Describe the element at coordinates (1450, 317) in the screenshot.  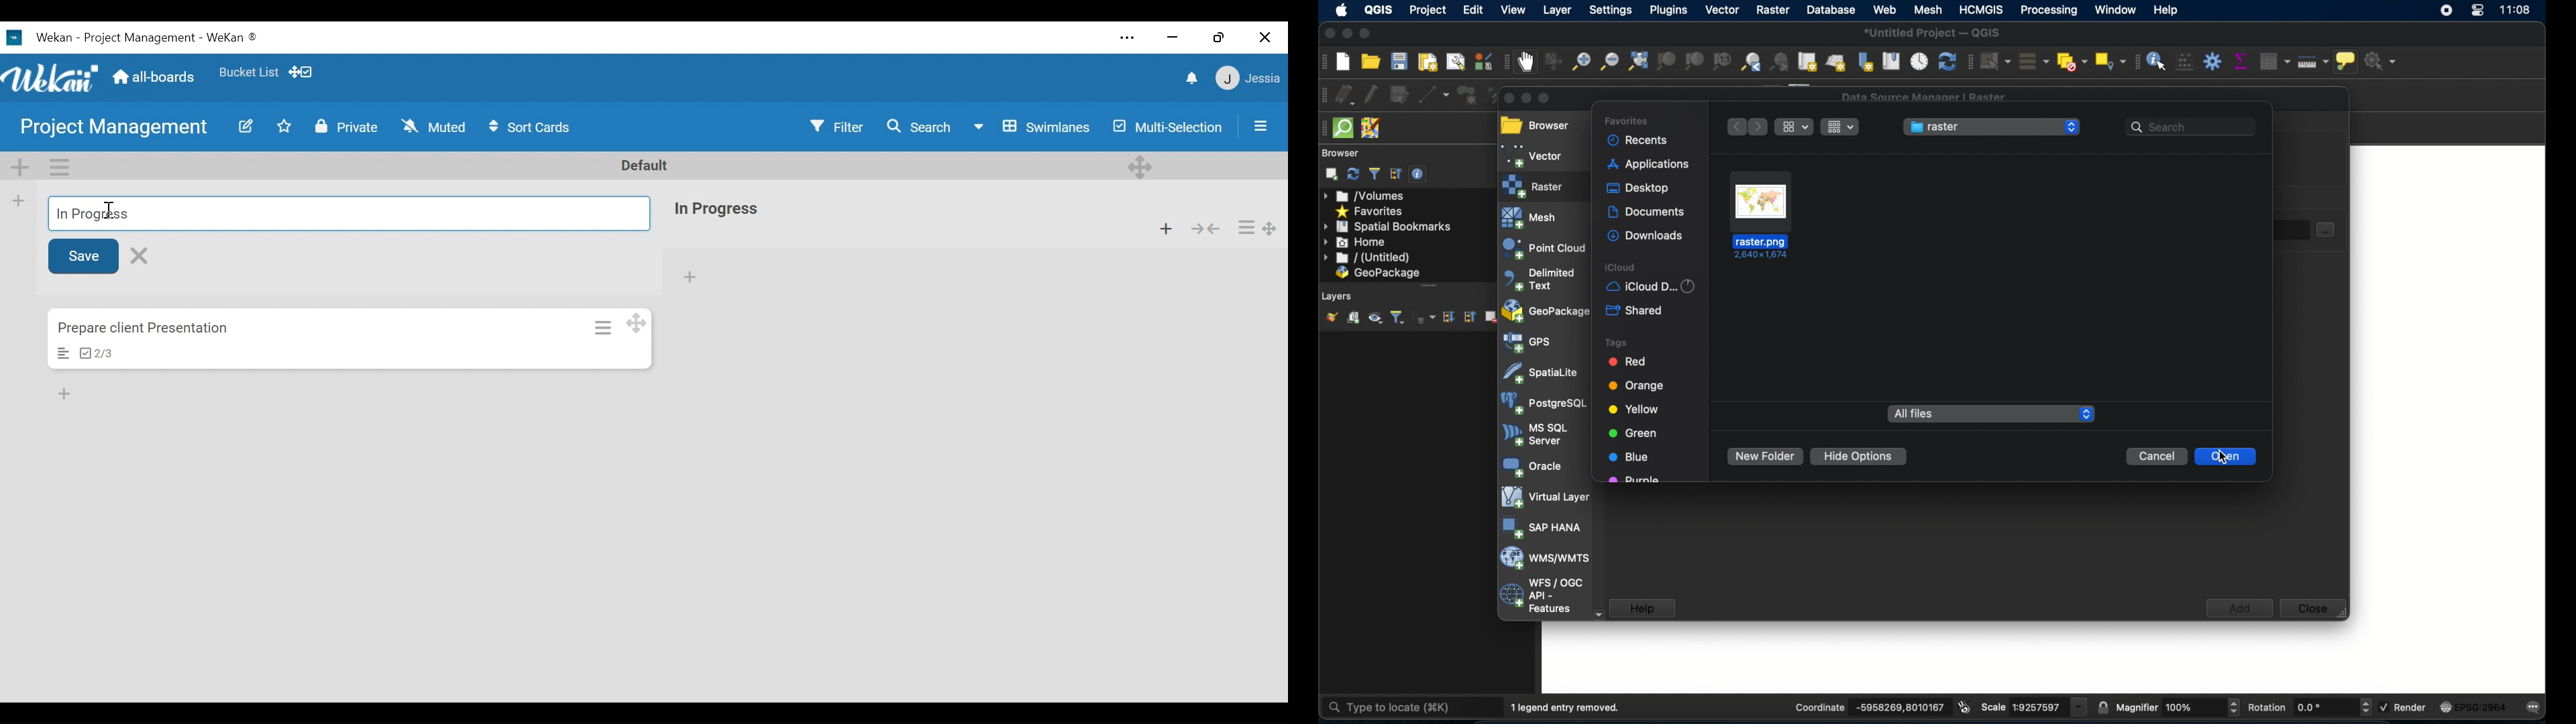
I see `expand all` at that location.